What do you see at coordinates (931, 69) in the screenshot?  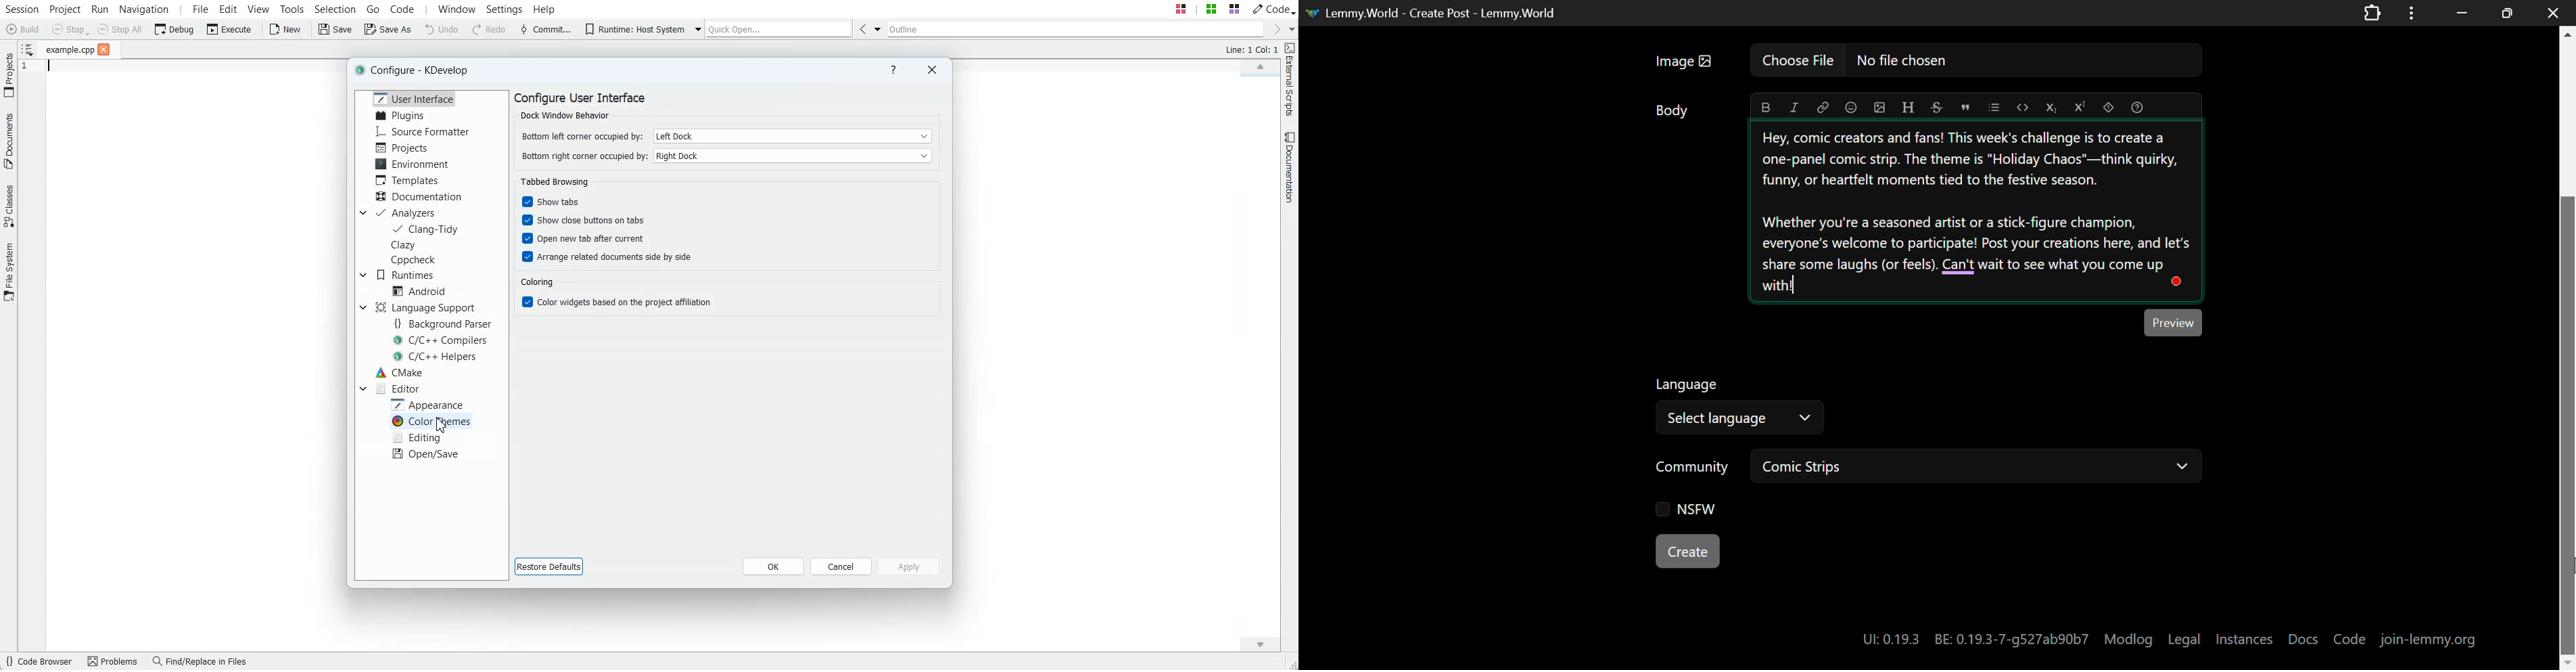 I see `Close` at bounding box center [931, 69].